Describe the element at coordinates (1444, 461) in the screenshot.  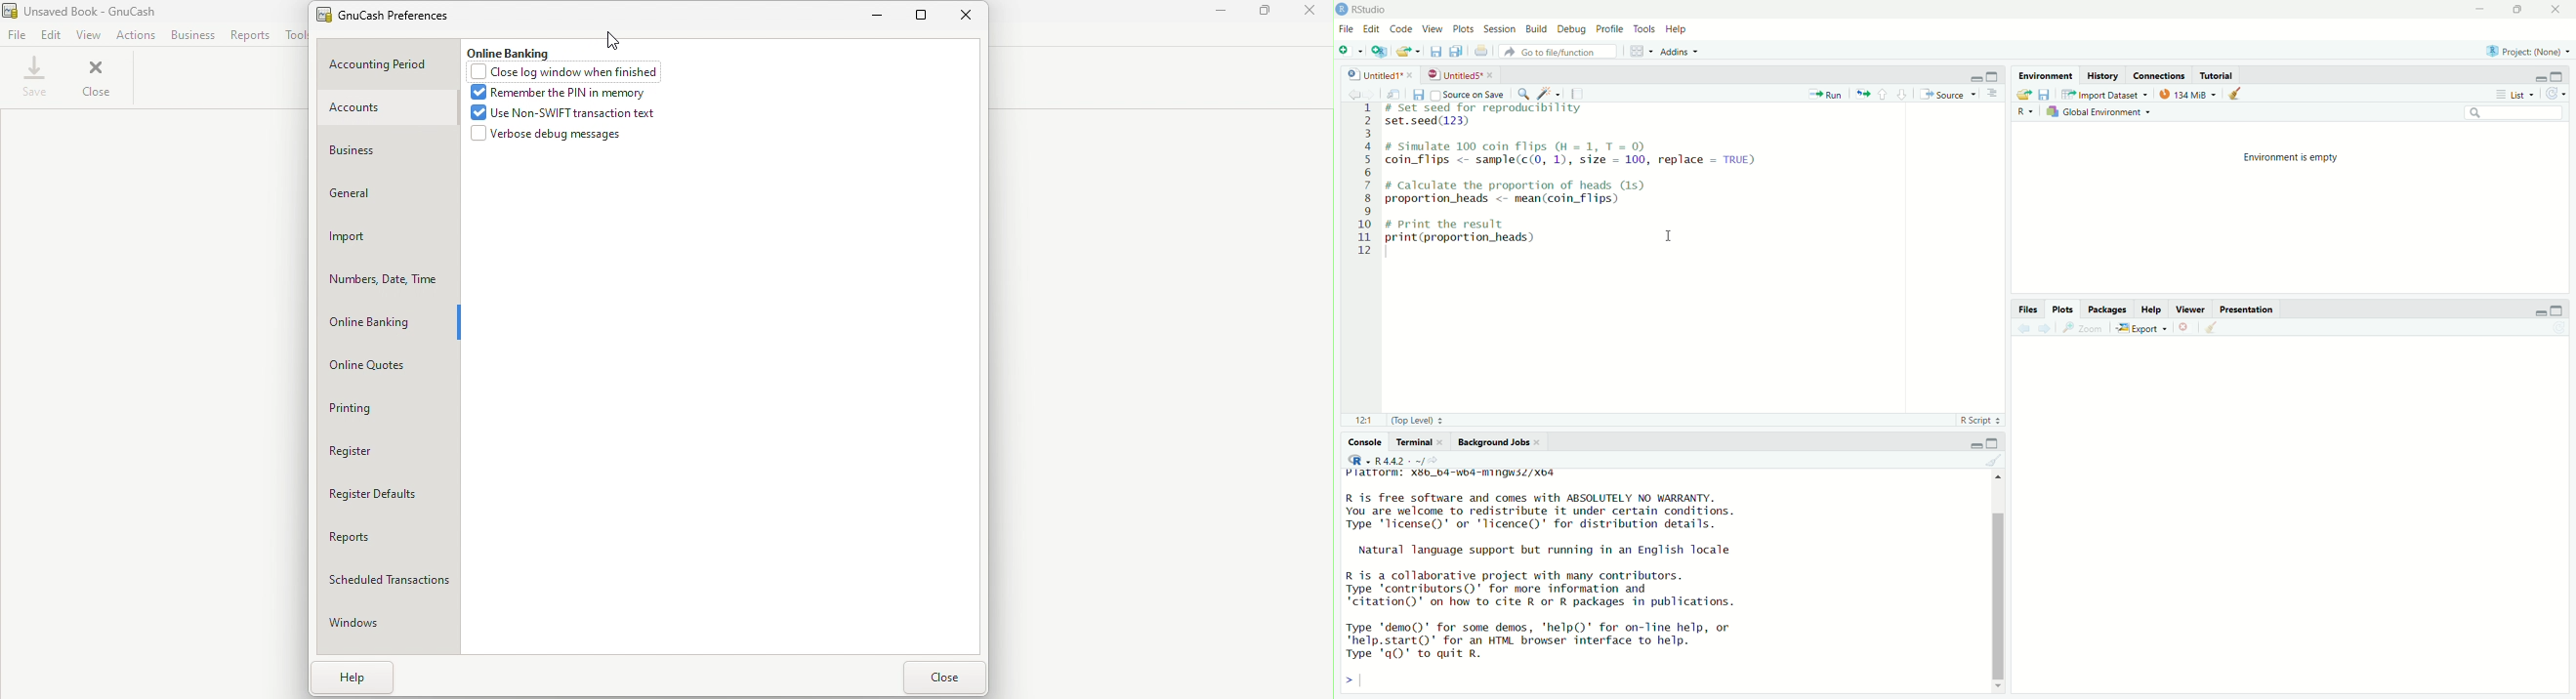
I see `view the current working directory` at that location.